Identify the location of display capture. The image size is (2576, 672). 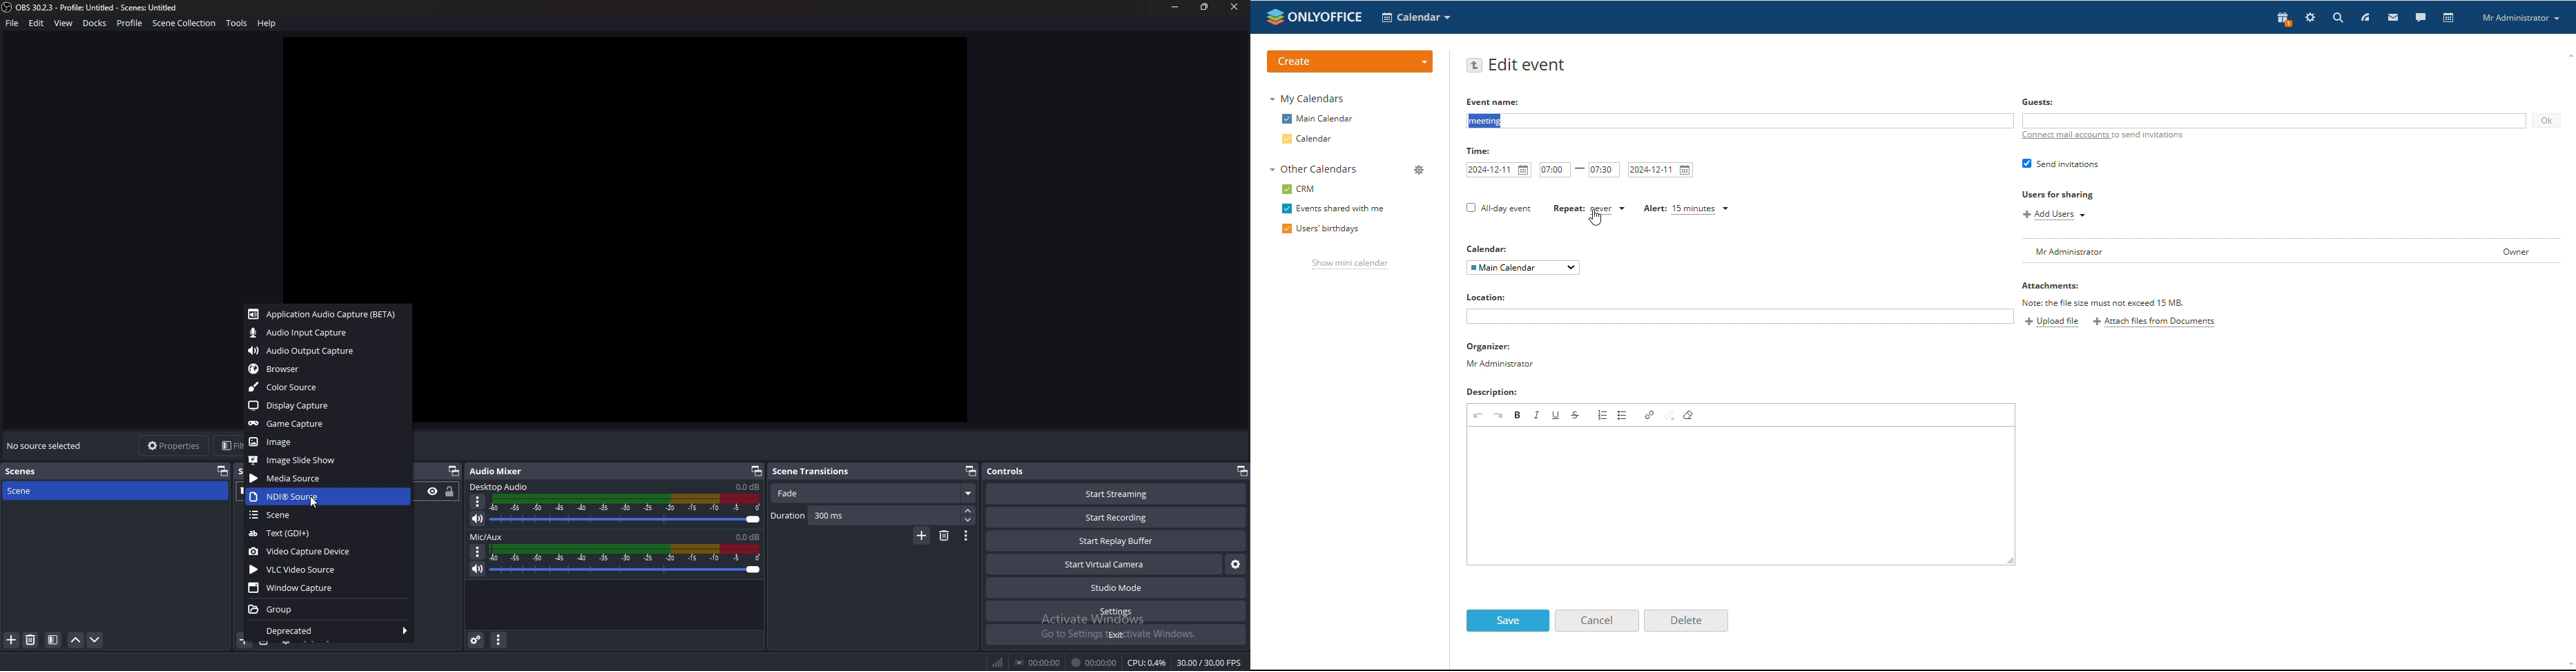
(326, 406).